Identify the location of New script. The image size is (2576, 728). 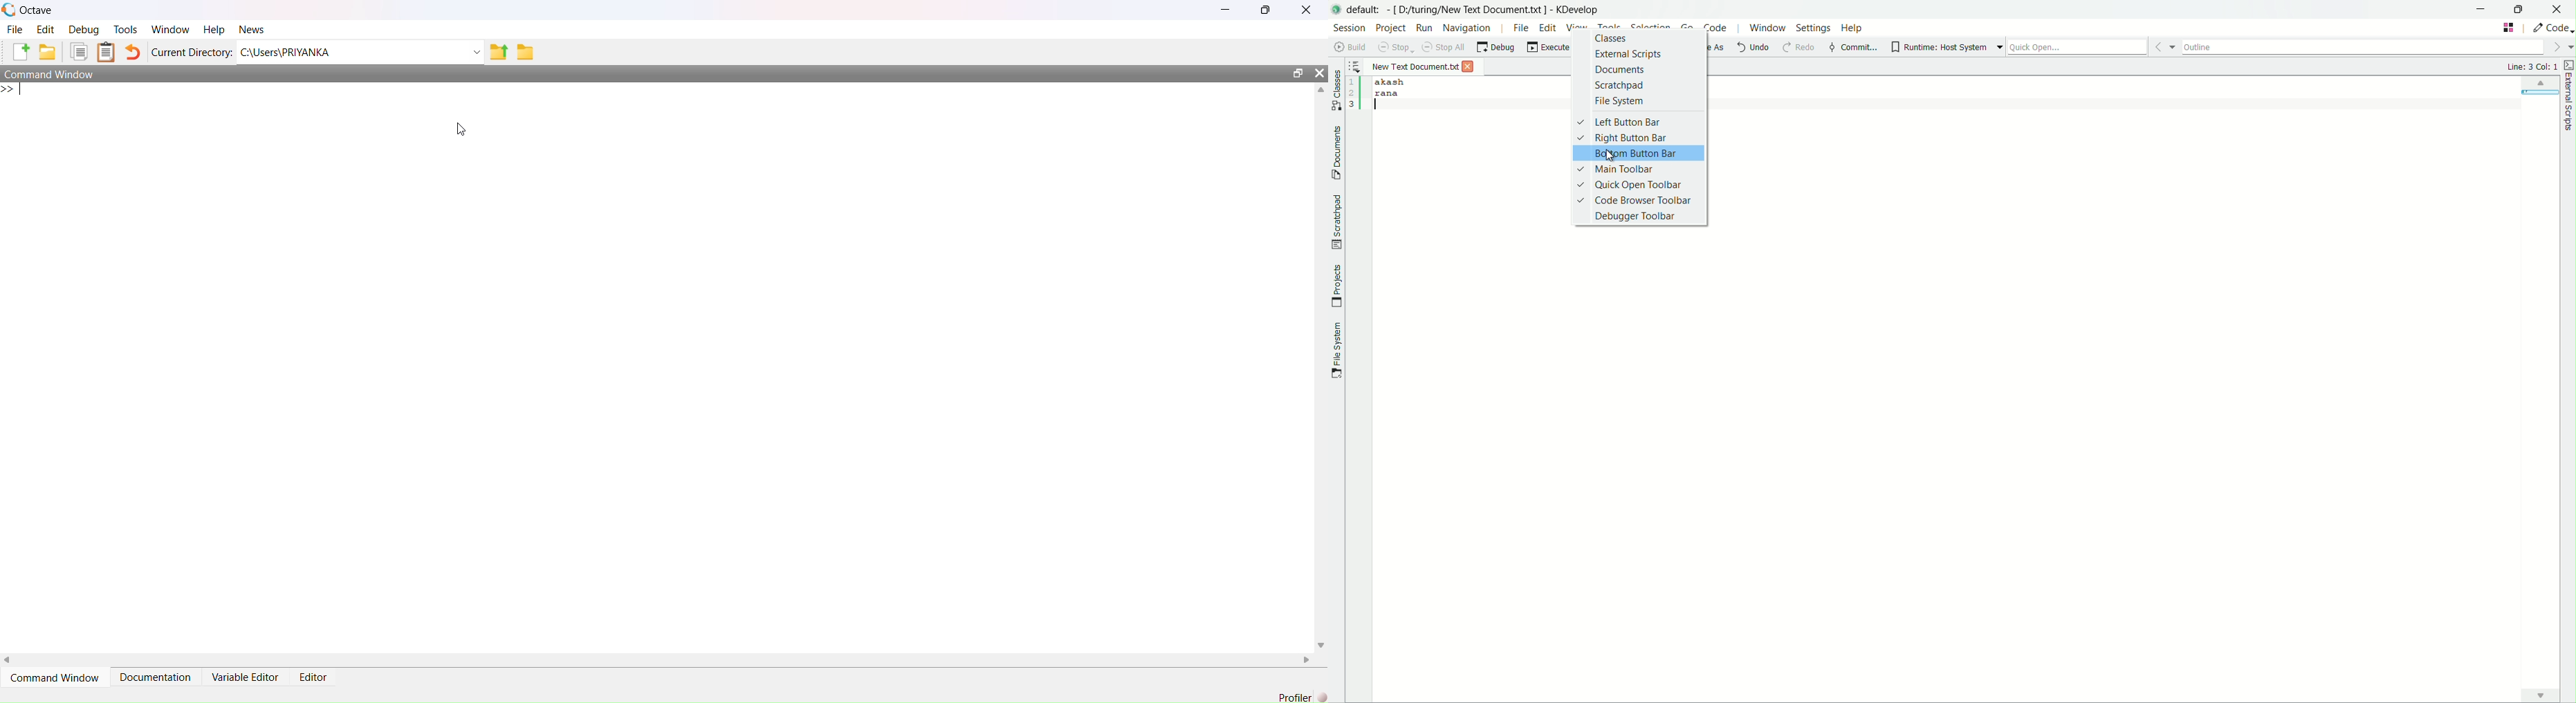
(21, 52).